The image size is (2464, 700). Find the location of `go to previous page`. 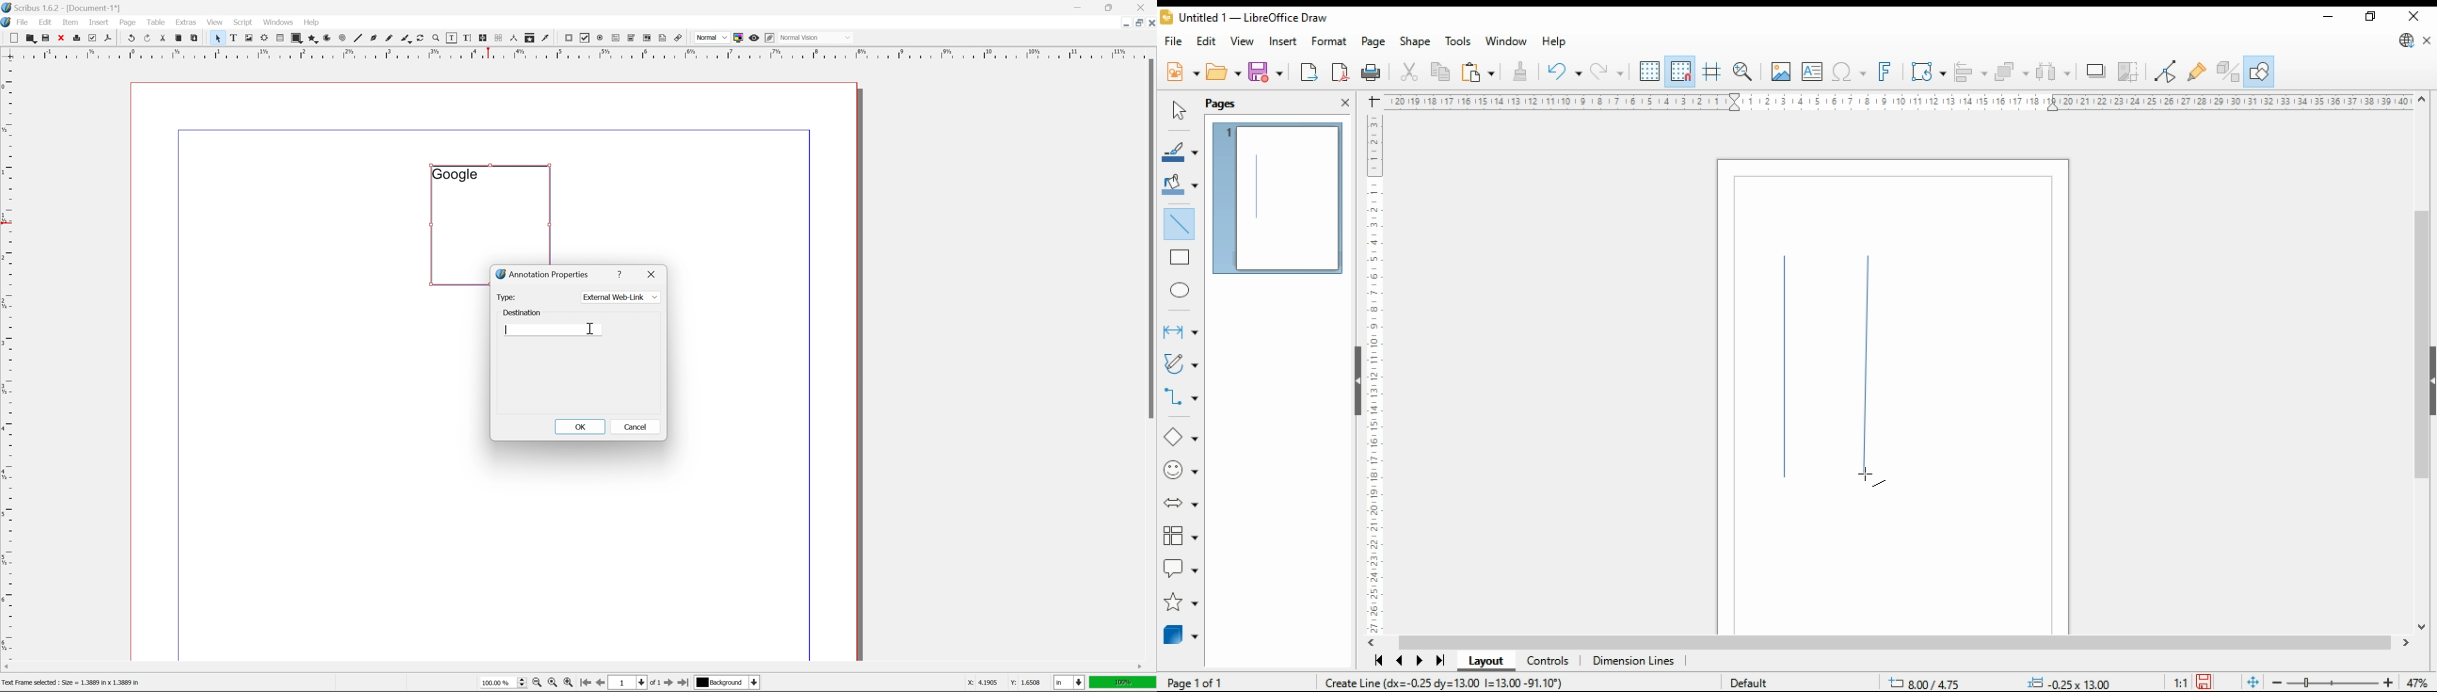

go to previous page is located at coordinates (602, 683).